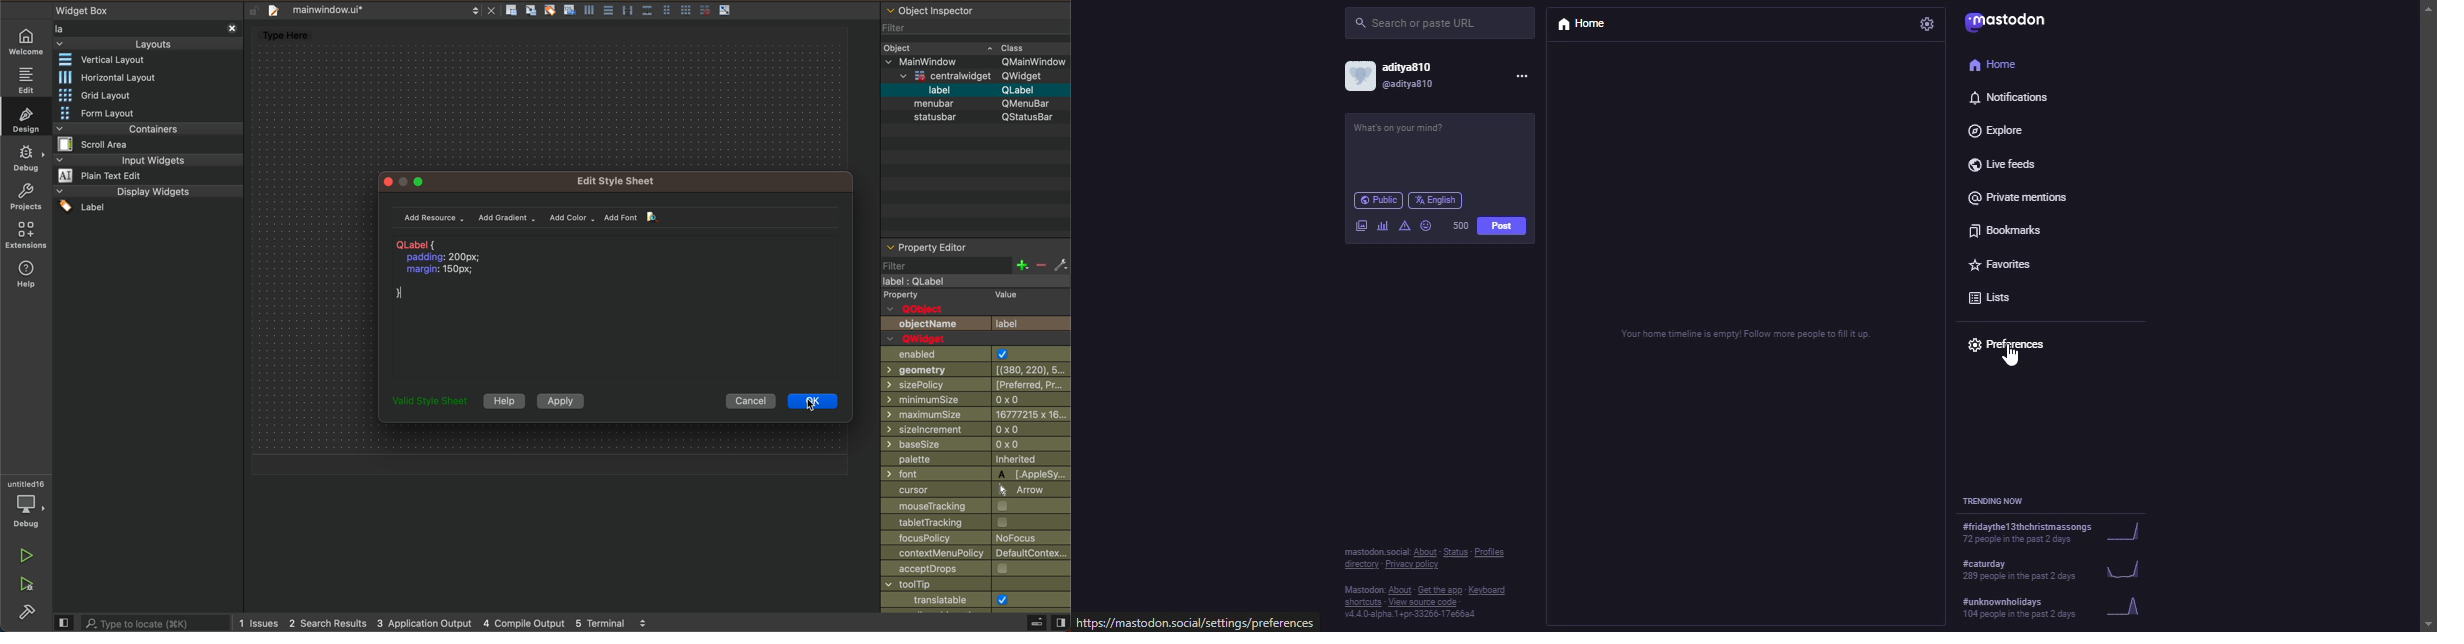 This screenshot has width=2464, height=644. What do you see at coordinates (428, 623) in the screenshot?
I see `3application output` at bounding box center [428, 623].